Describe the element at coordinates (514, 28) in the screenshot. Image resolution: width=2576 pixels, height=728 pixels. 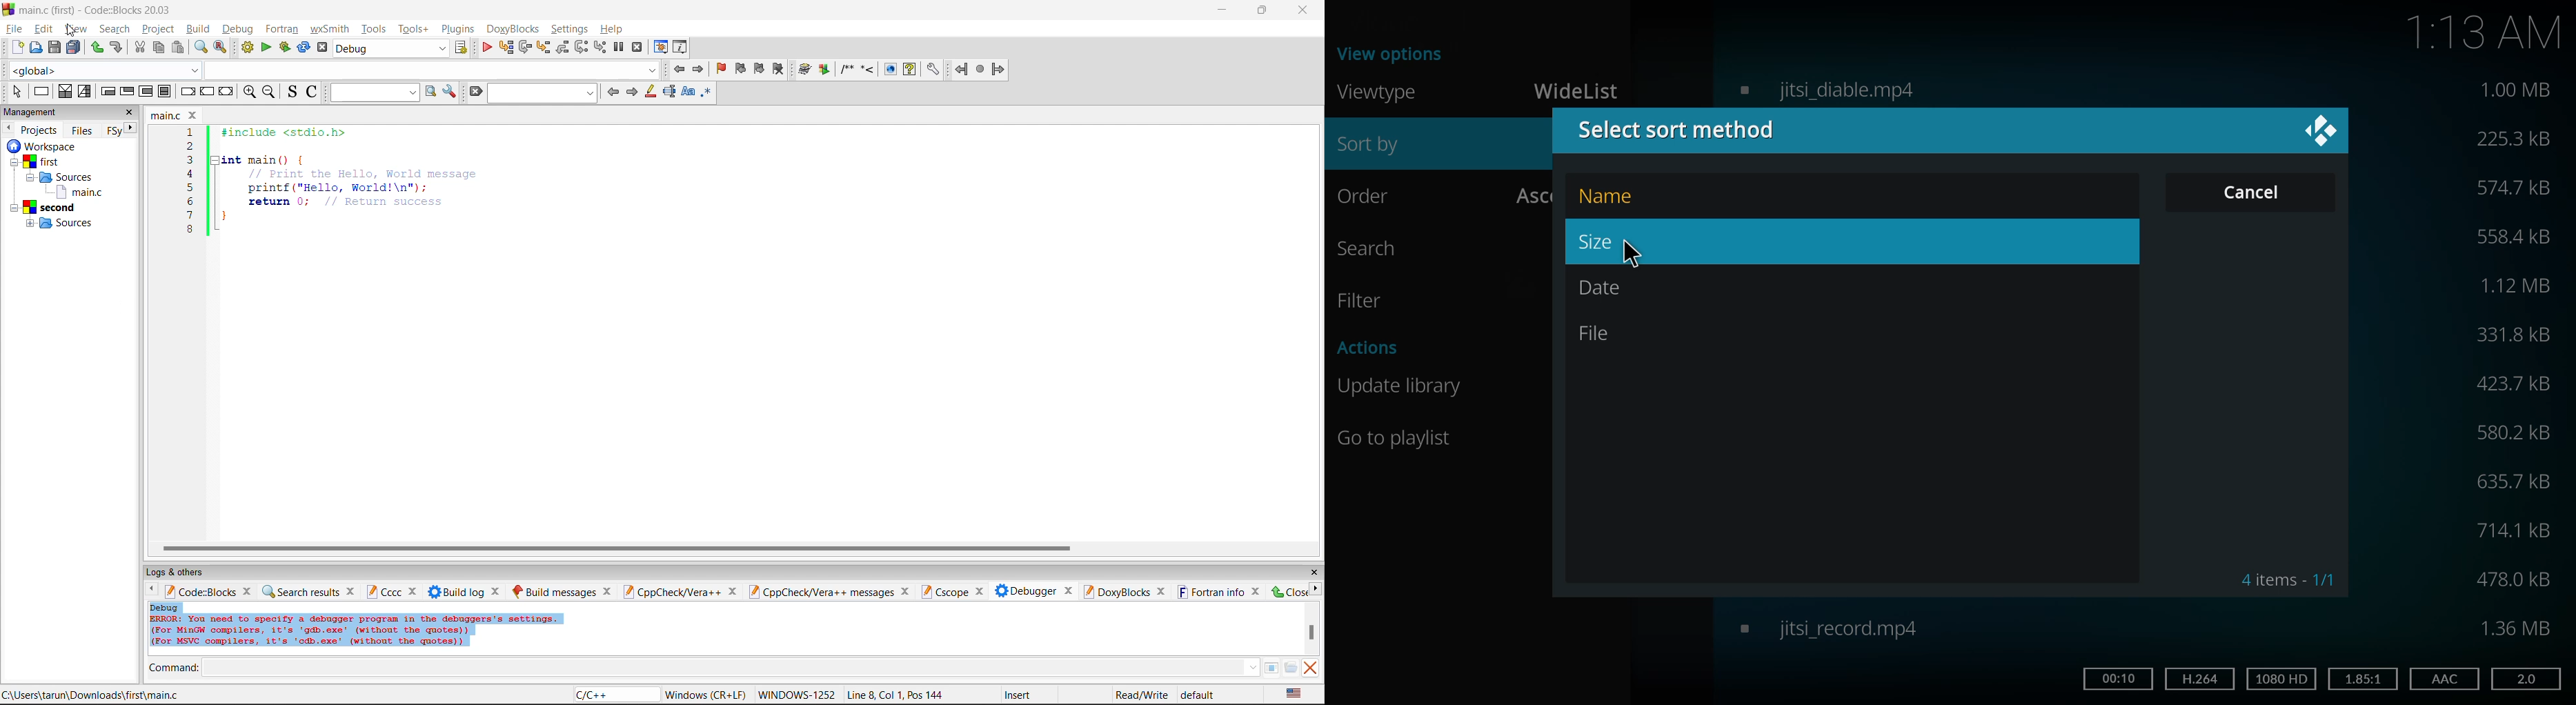
I see `doxyblocks` at that location.